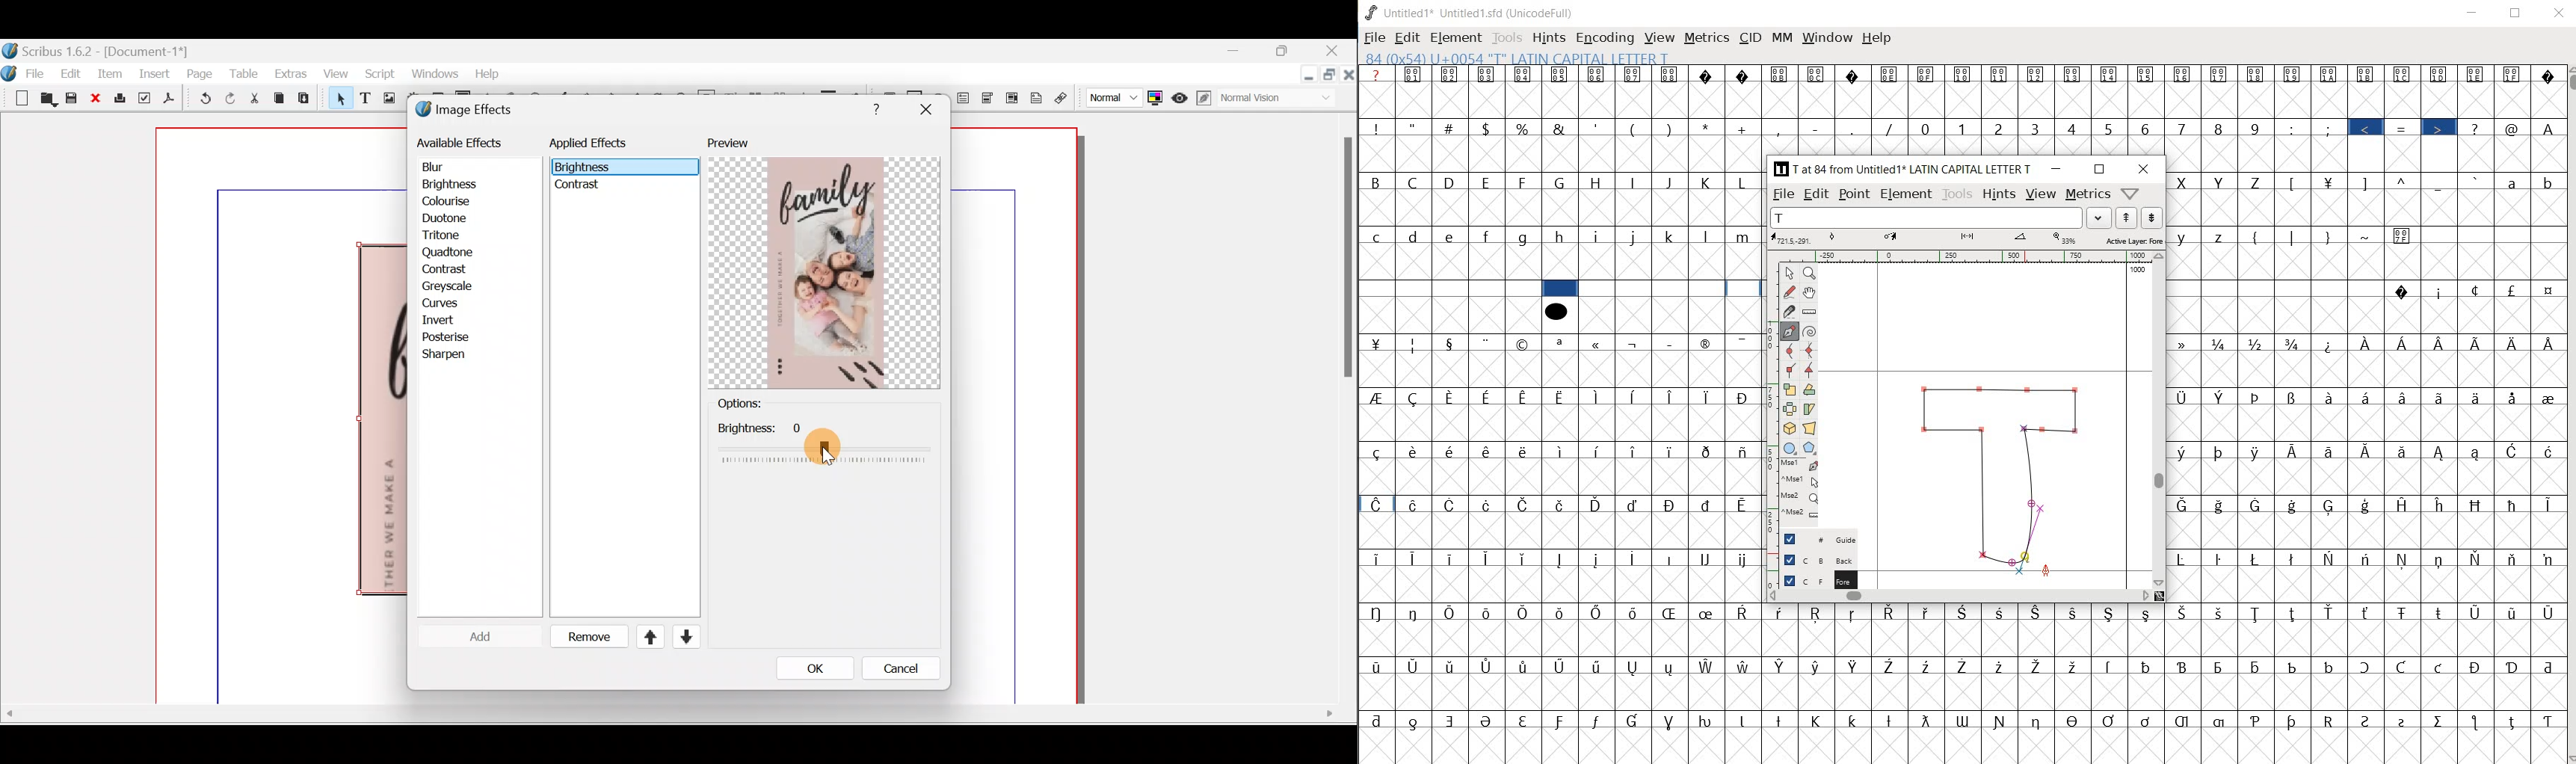  What do you see at coordinates (74, 100) in the screenshot?
I see `Save` at bounding box center [74, 100].